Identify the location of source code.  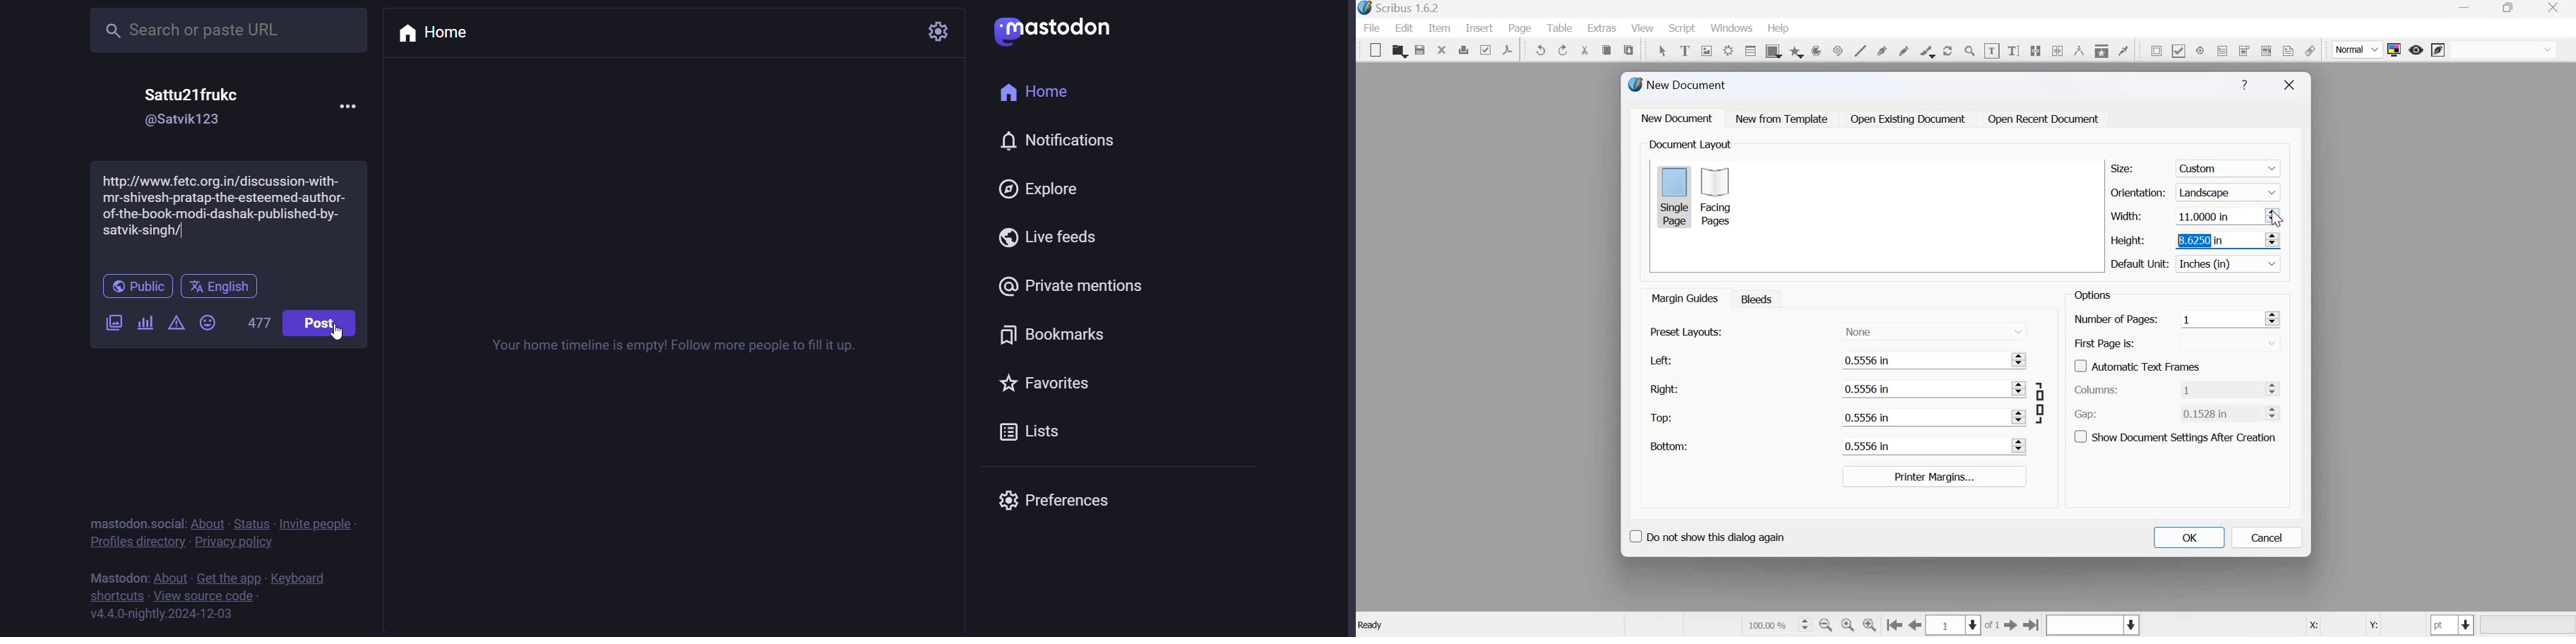
(203, 597).